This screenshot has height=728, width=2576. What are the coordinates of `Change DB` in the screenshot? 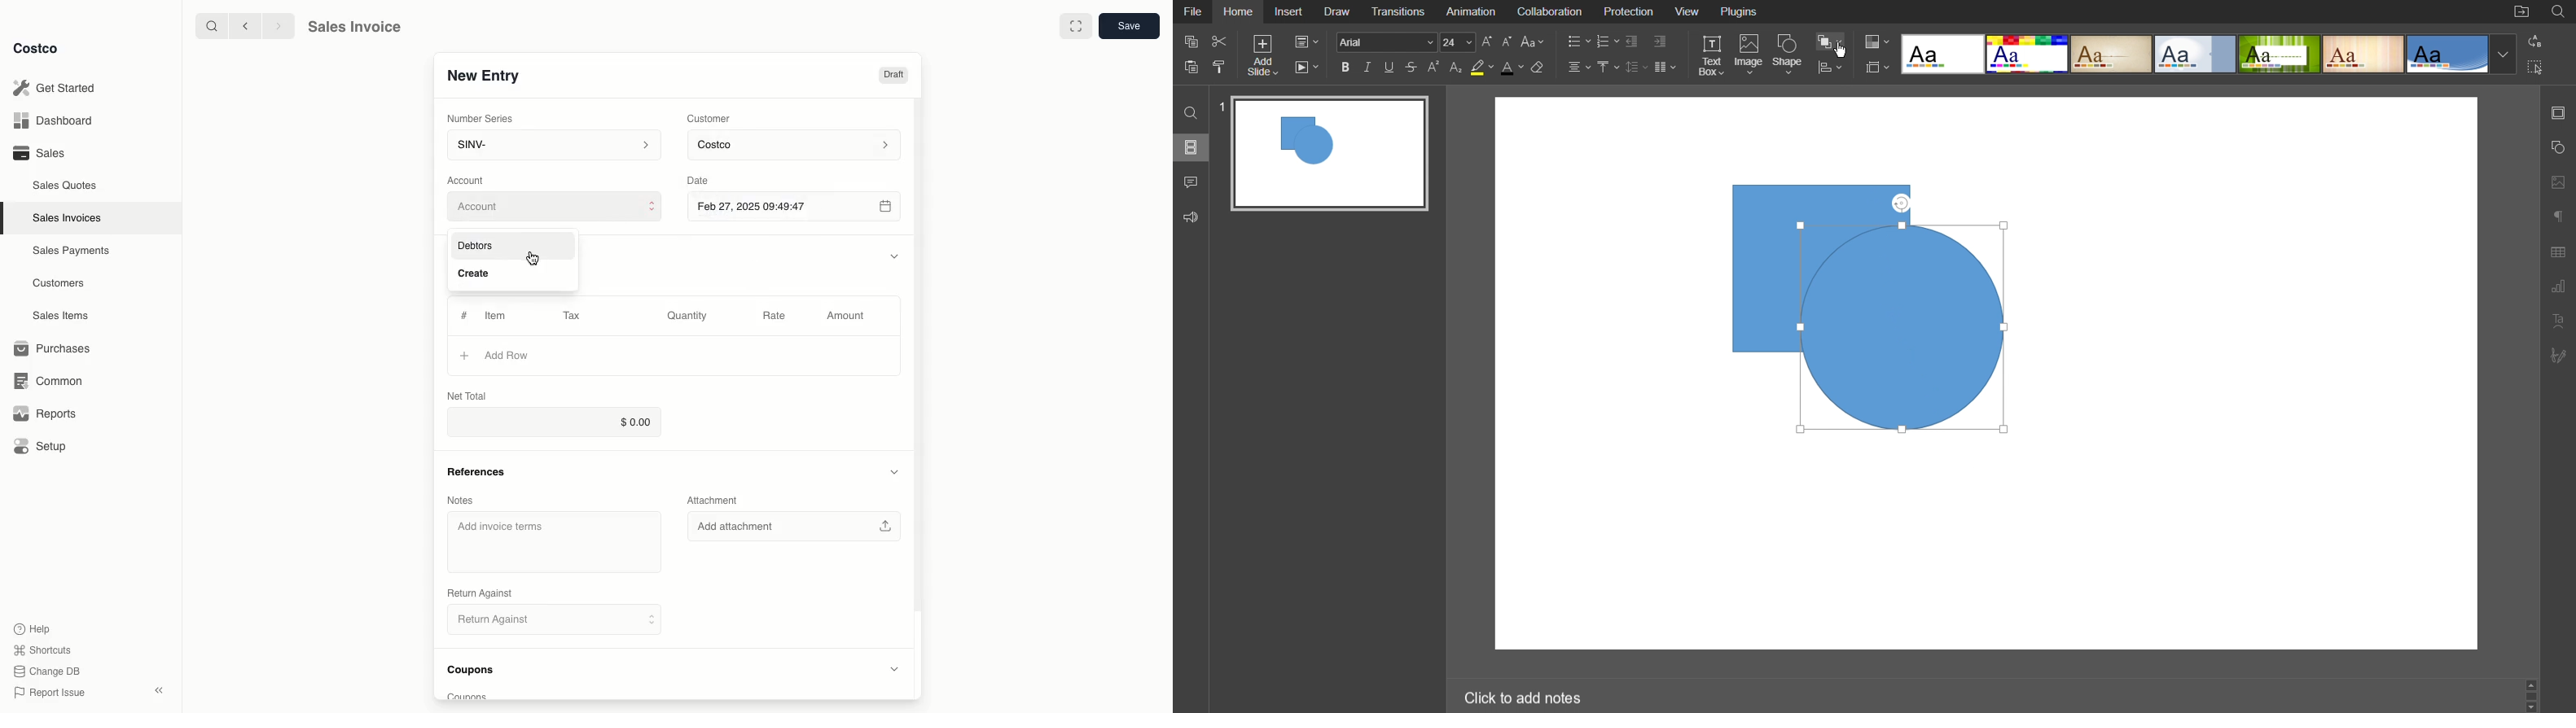 It's located at (49, 669).